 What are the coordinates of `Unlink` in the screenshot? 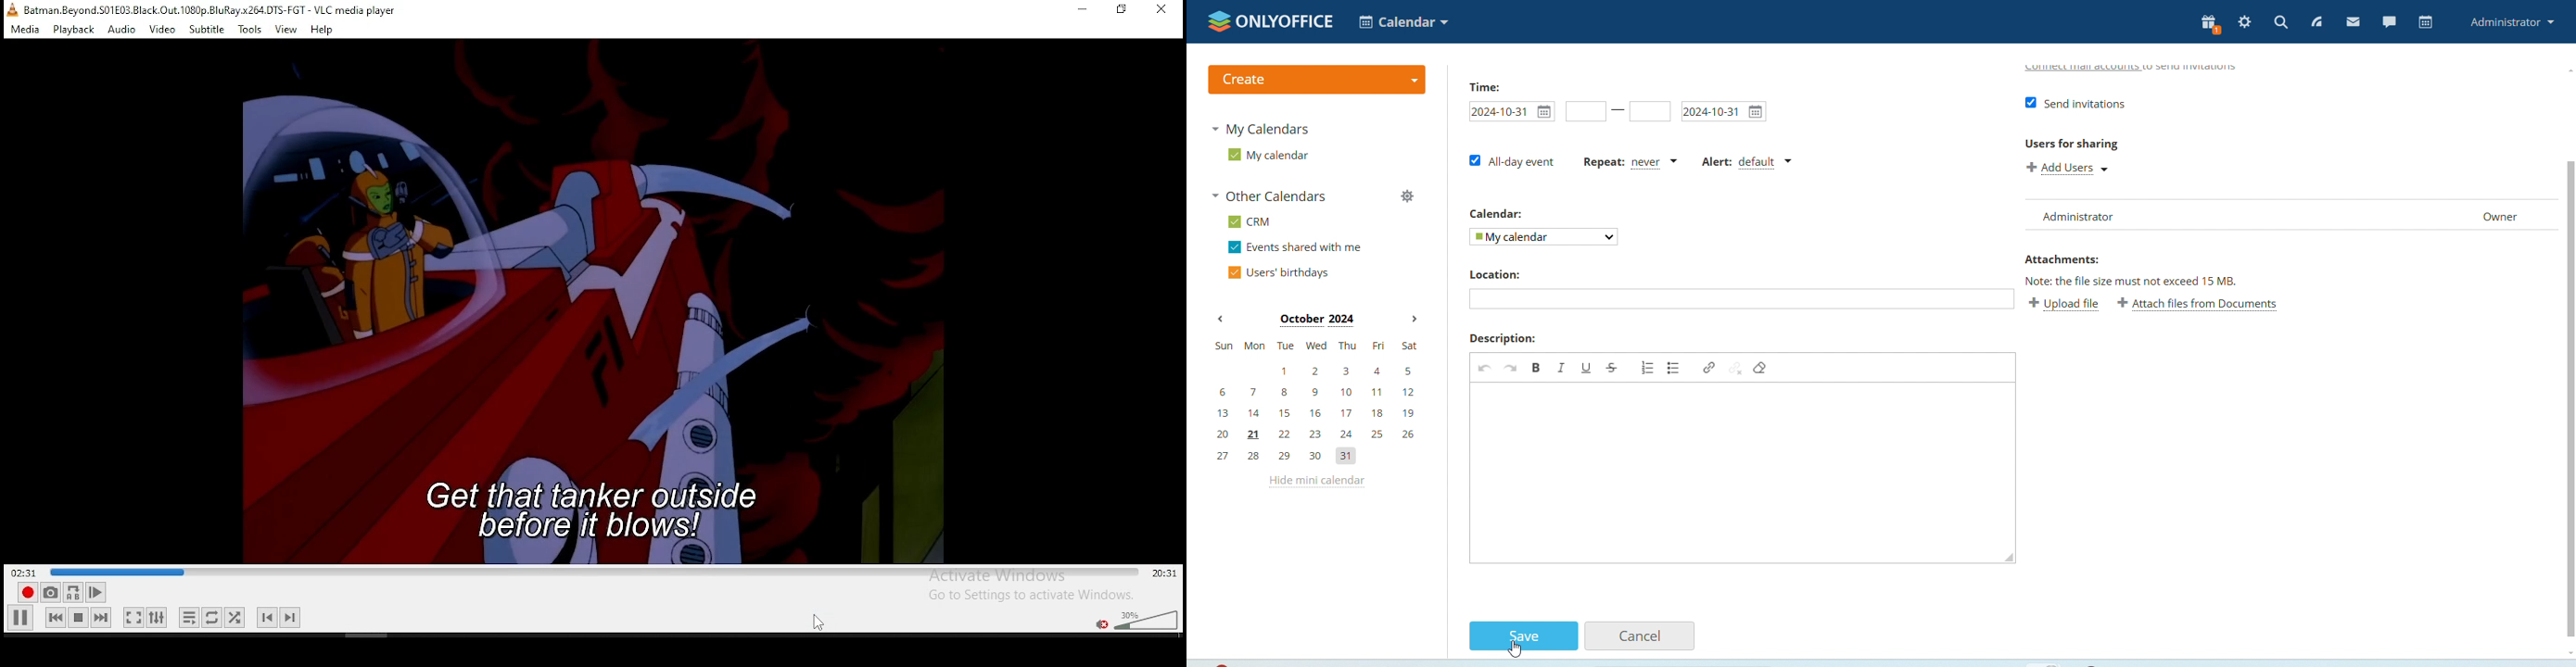 It's located at (1735, 368).